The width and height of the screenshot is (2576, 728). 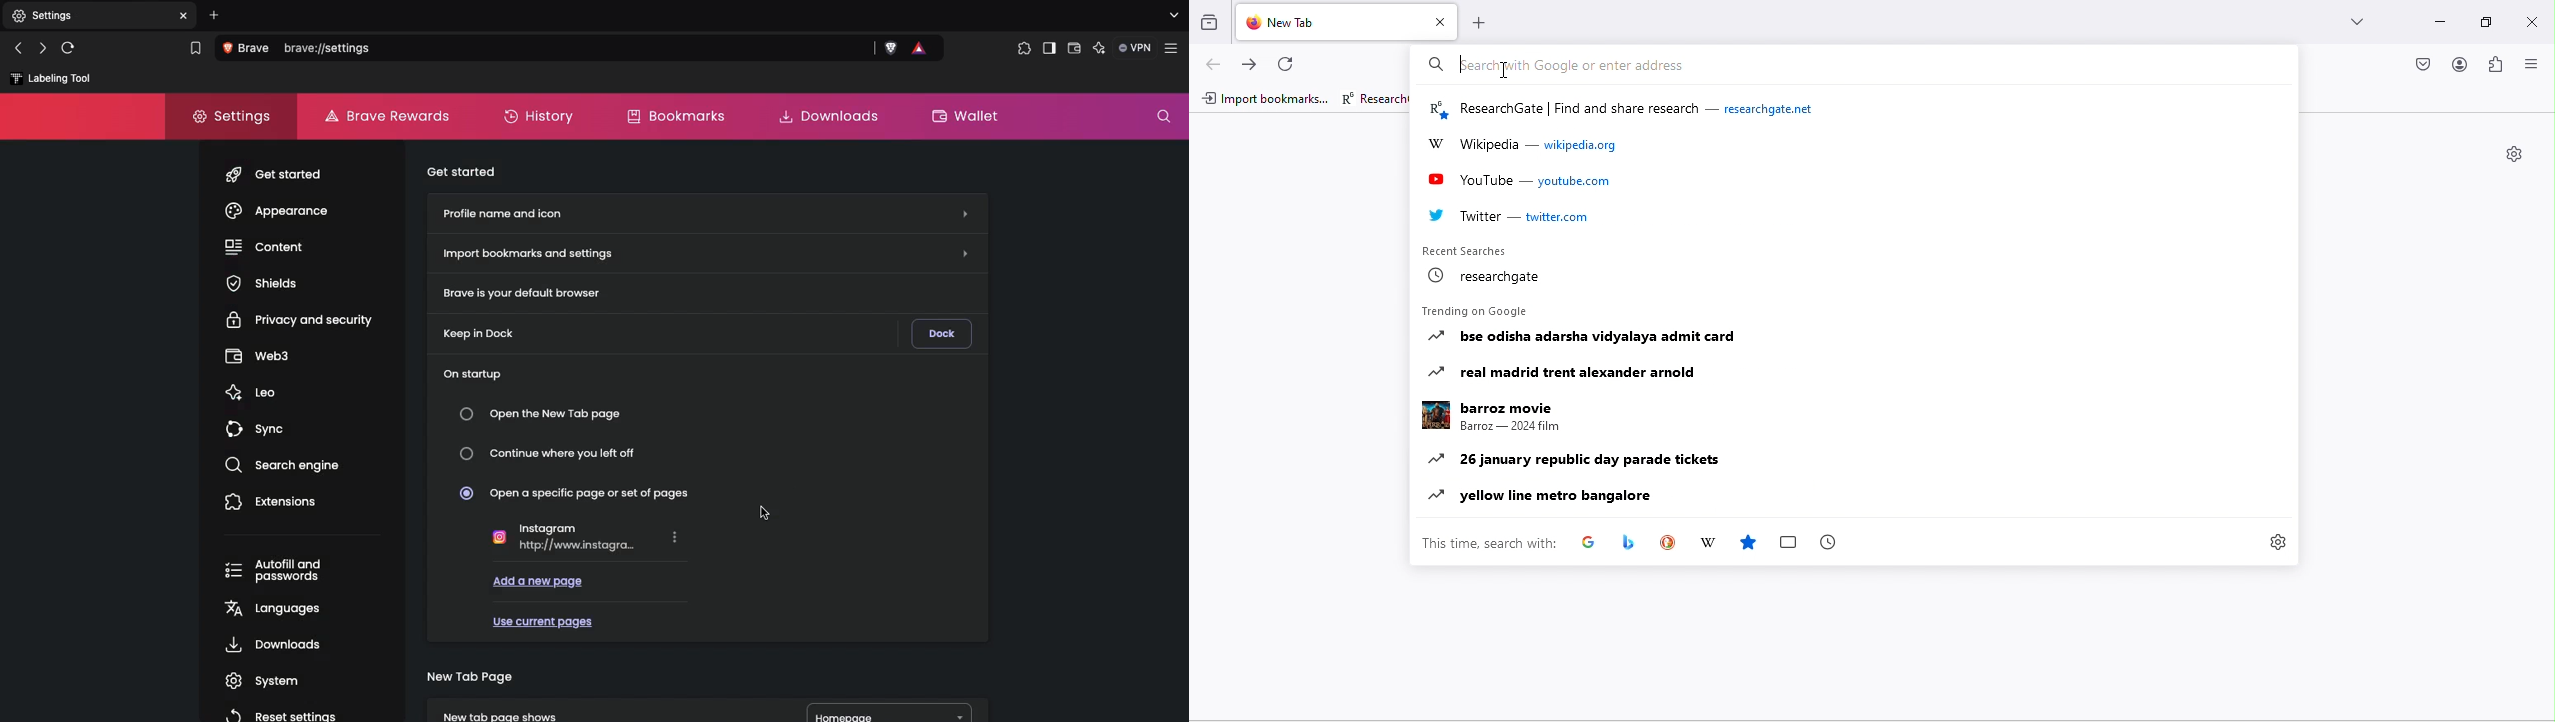 What do you see at coordinates (1544, 496) in the screenshot?
I see `yellow line metro bangalore` at bounding box center [1544, 496].